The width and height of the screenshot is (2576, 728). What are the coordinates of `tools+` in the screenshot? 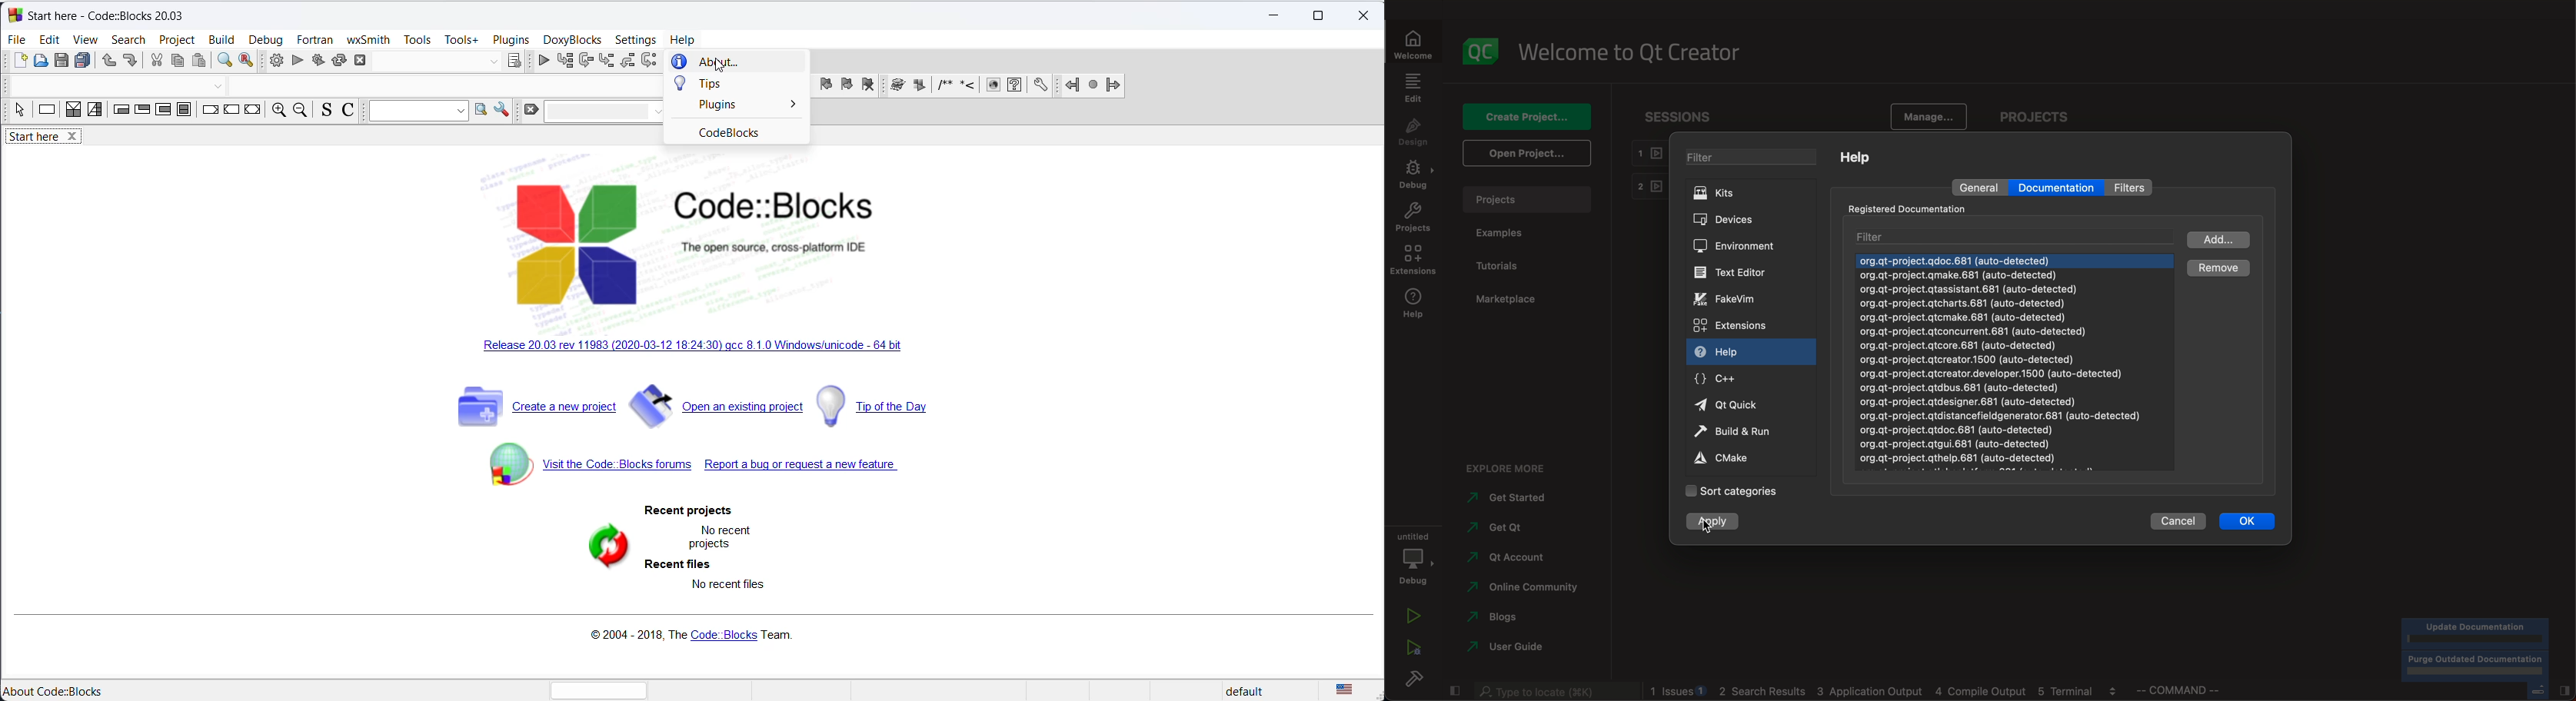 It's located at (460, 38).